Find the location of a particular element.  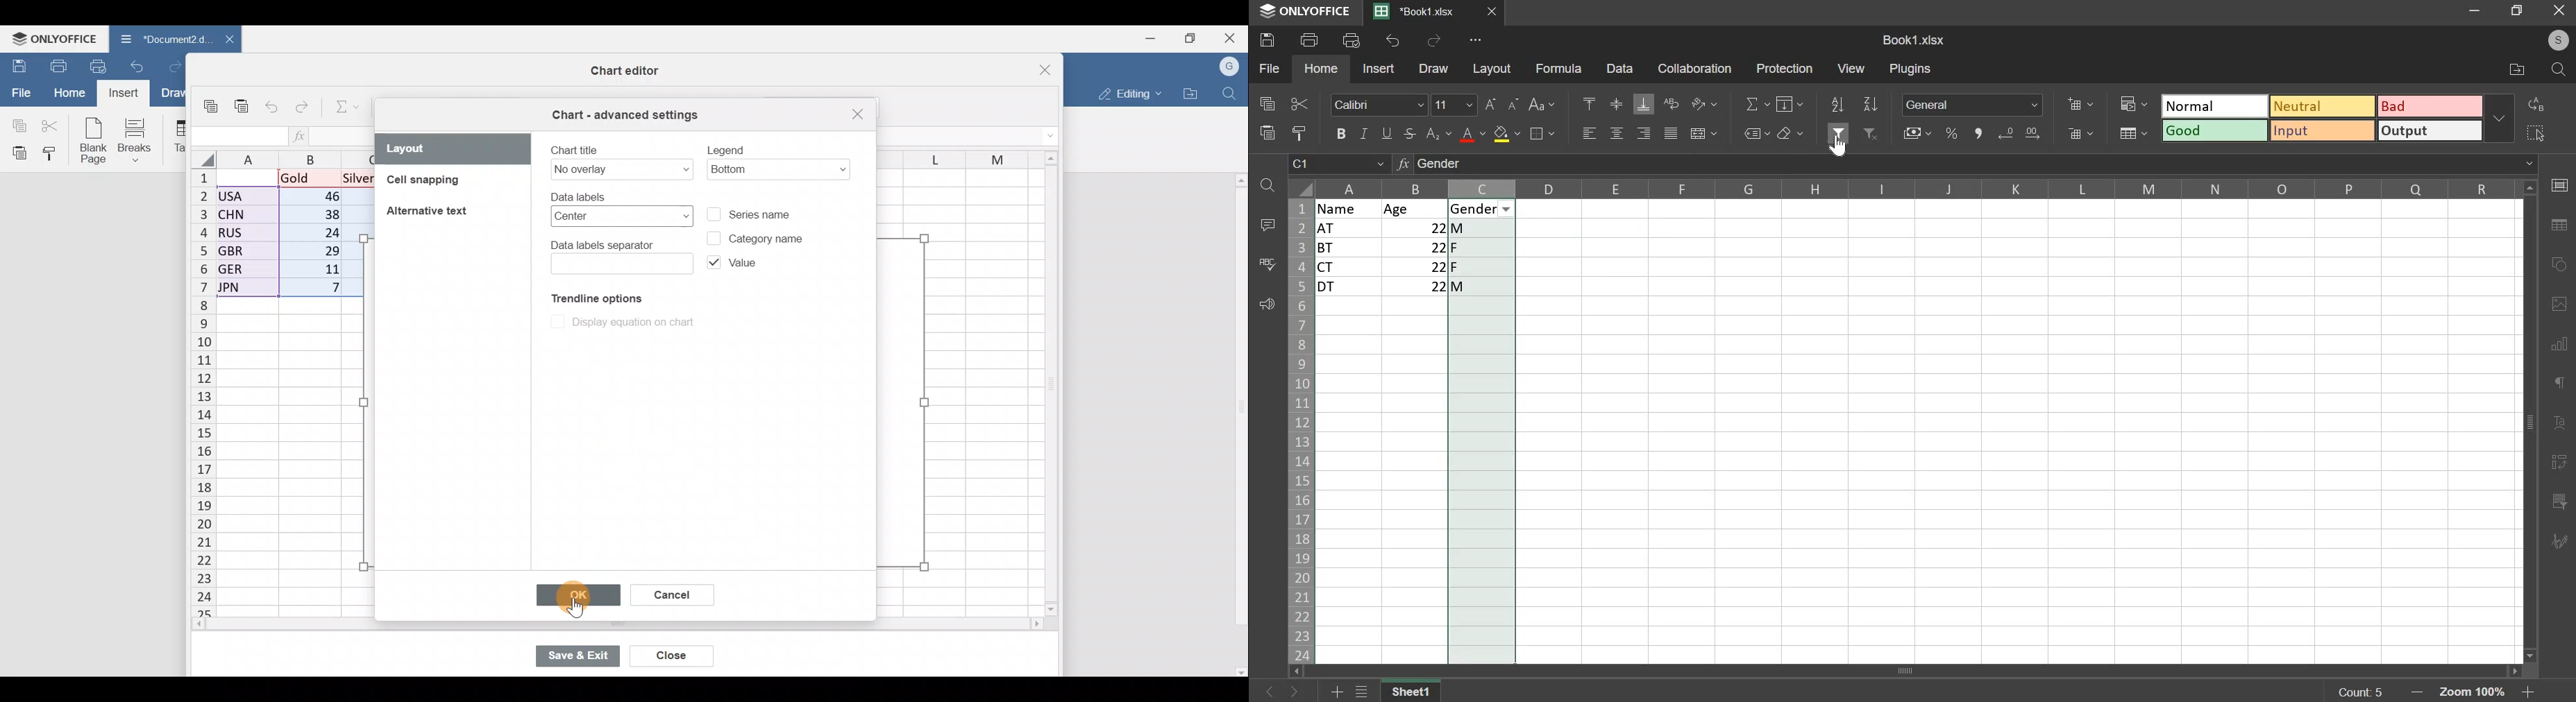

zoom kevel is located at coordinates (2475, 693).